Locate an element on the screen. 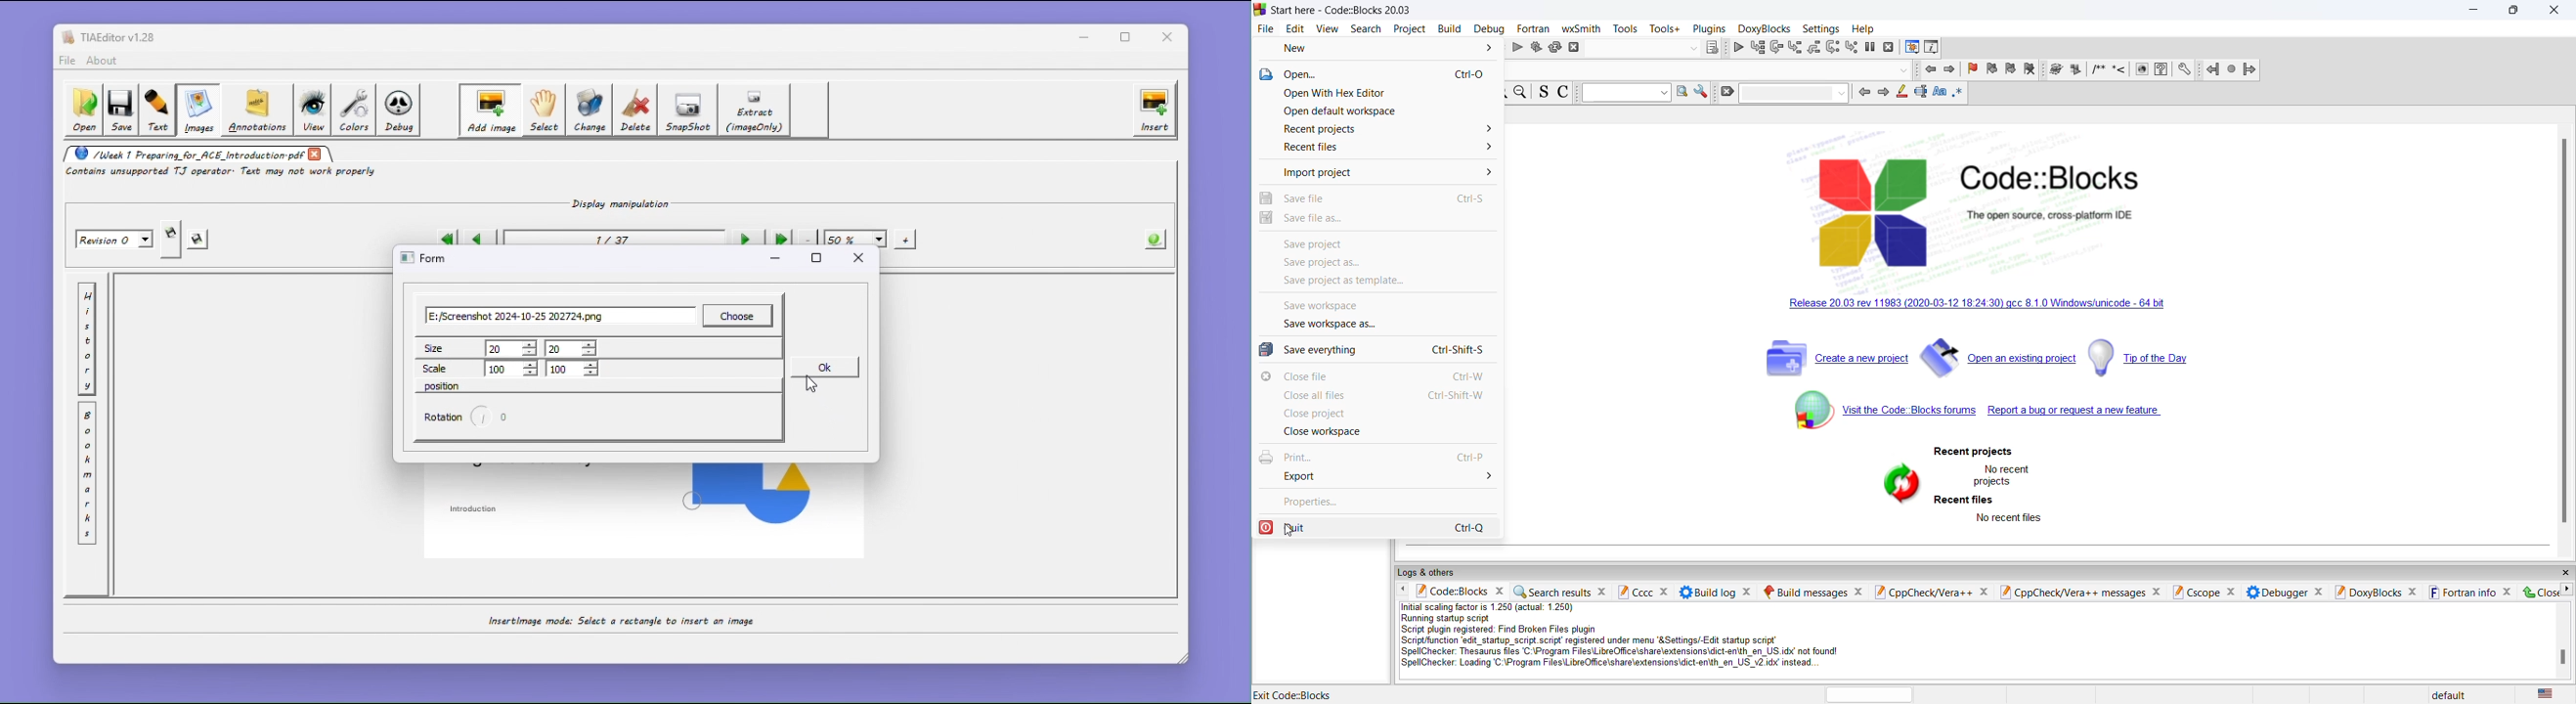 This screenshot has height=728, width=2576. size is located at coordinates (449, 347).